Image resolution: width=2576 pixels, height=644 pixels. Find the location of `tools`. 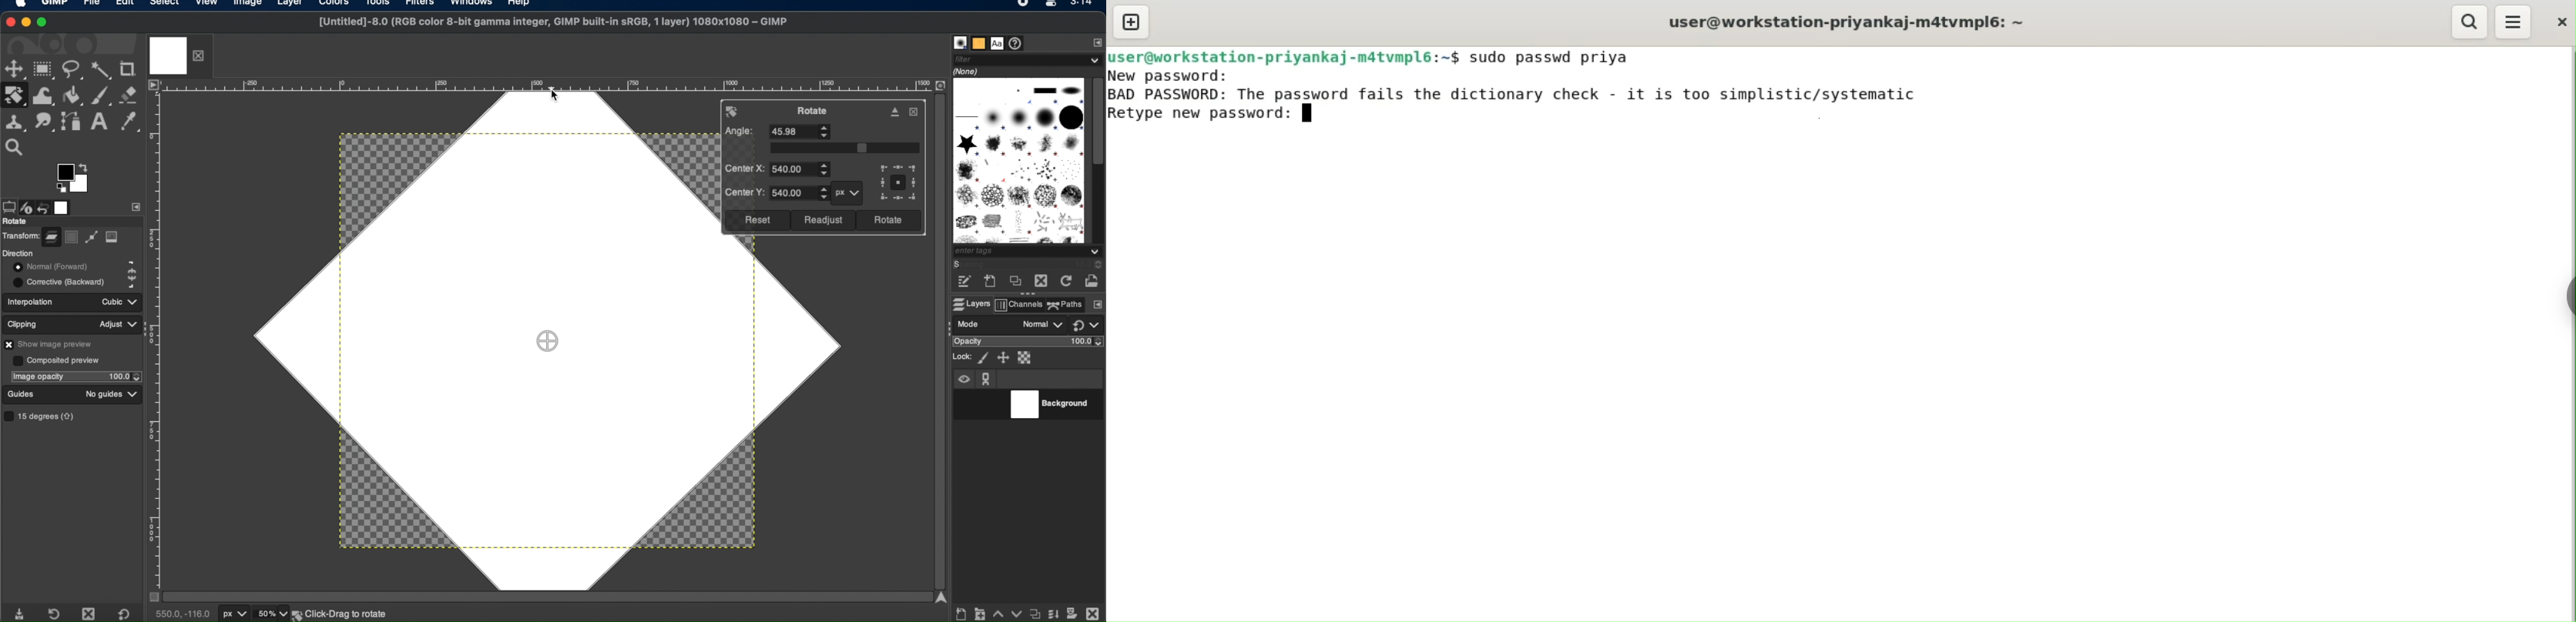

tools is located at coordinates (382, 5).